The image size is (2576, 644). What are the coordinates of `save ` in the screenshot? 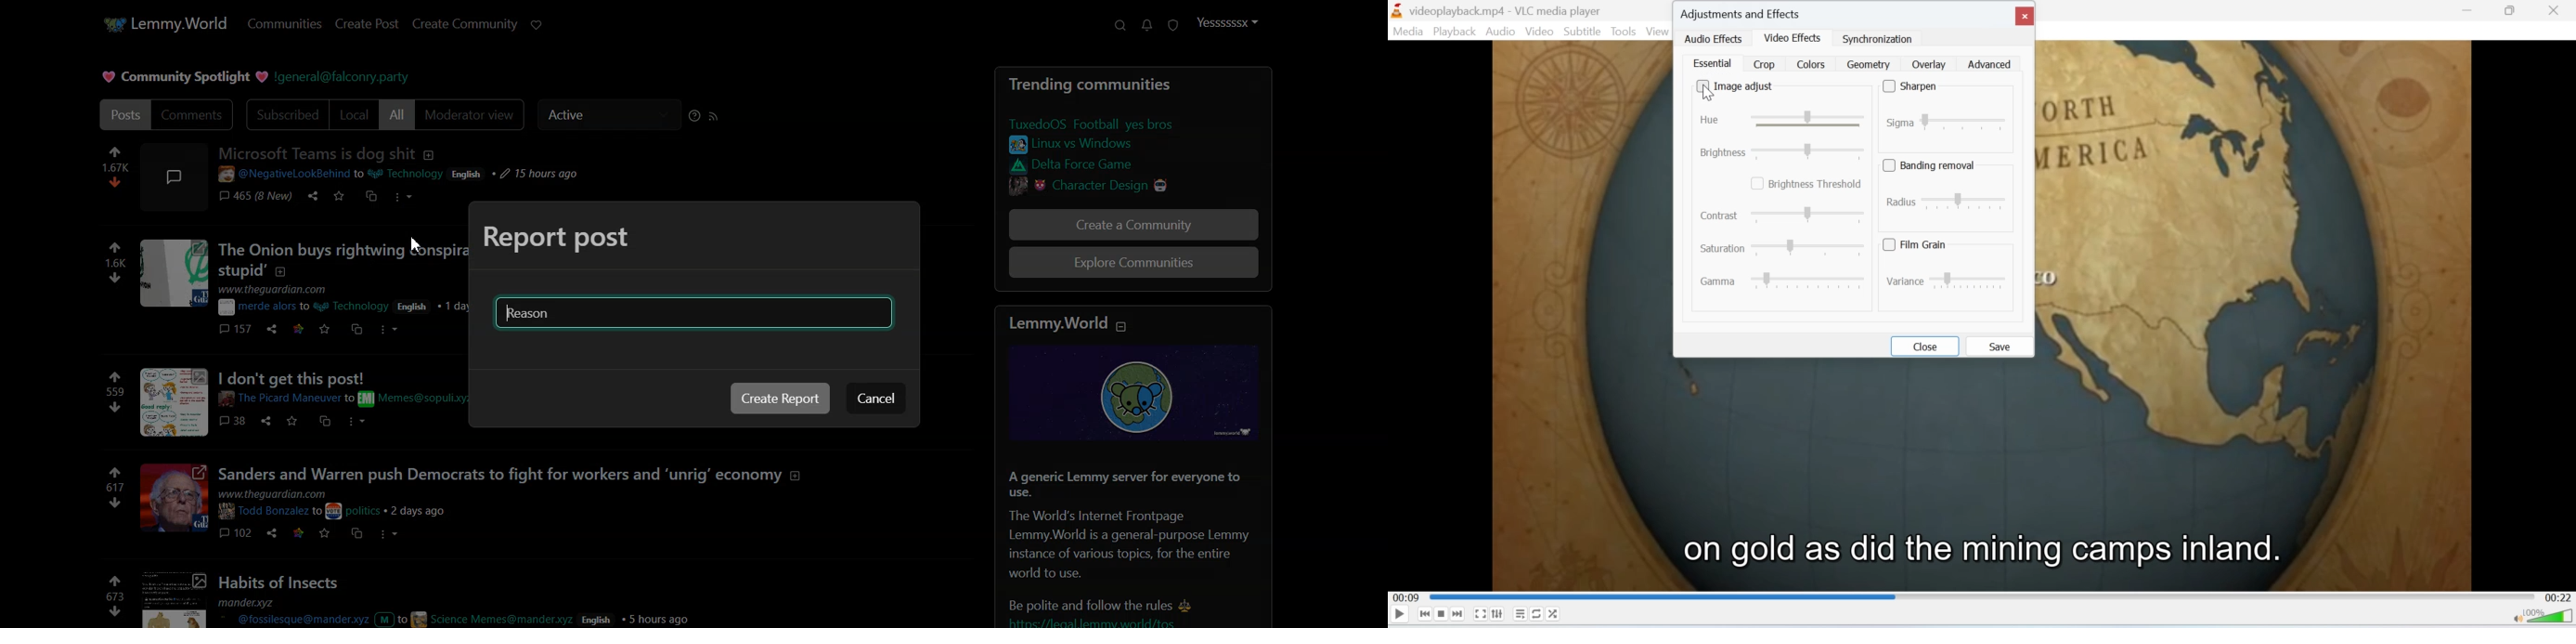 It's located at (2001, 346).